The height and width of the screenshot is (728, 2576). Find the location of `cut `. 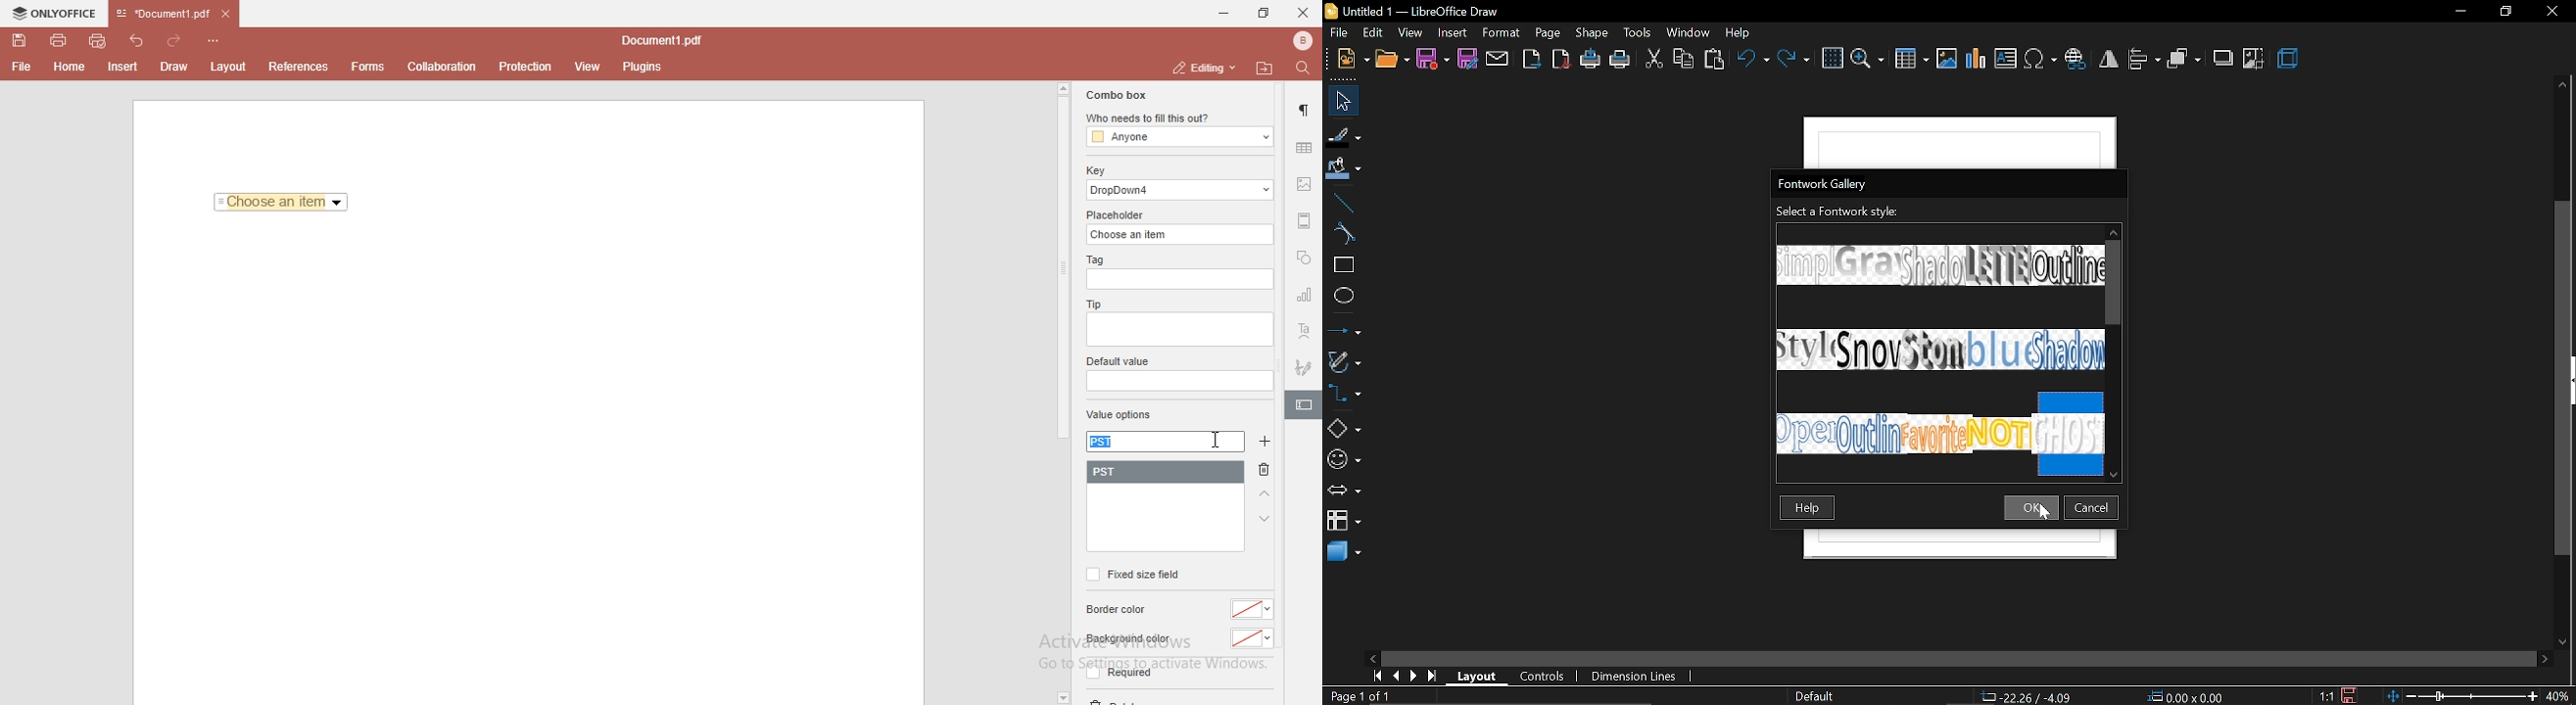

cut  is located at coordinates (1653, 60).